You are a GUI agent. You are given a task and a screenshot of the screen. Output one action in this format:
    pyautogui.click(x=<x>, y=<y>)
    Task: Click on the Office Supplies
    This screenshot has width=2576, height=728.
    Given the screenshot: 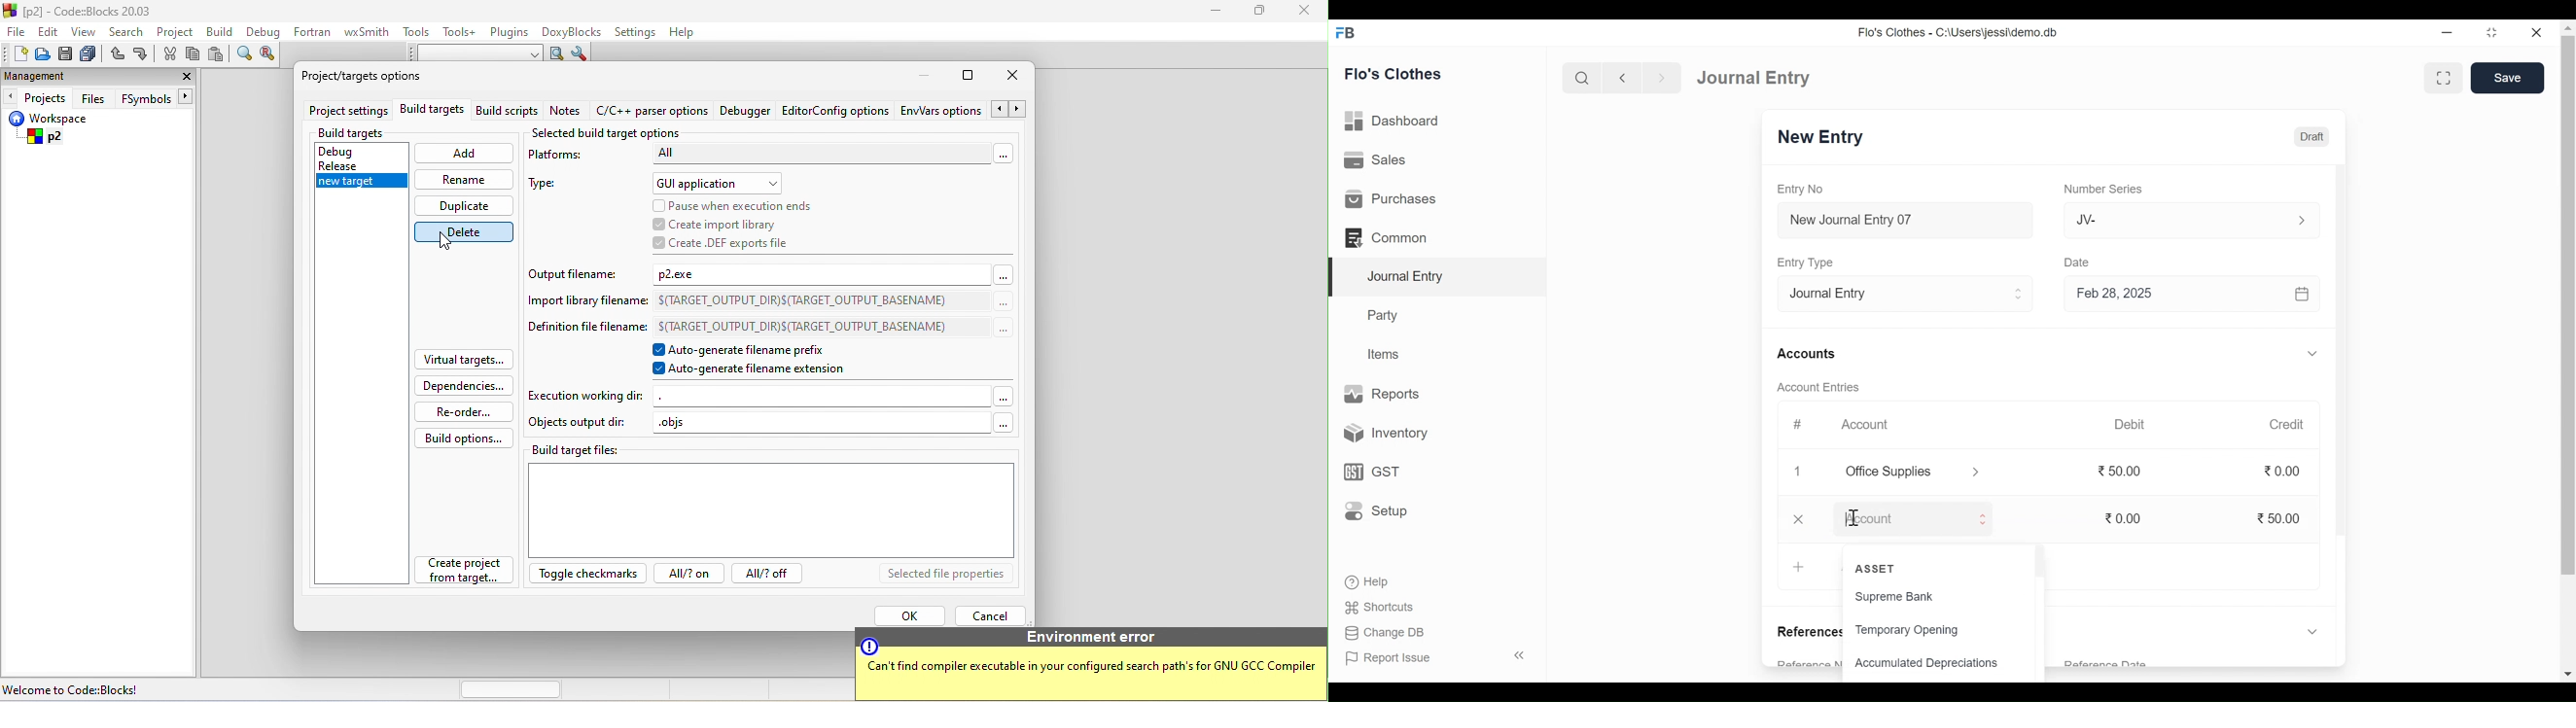 What is the action you would take?
    pyautogui.click(x=1898, y=473)
    